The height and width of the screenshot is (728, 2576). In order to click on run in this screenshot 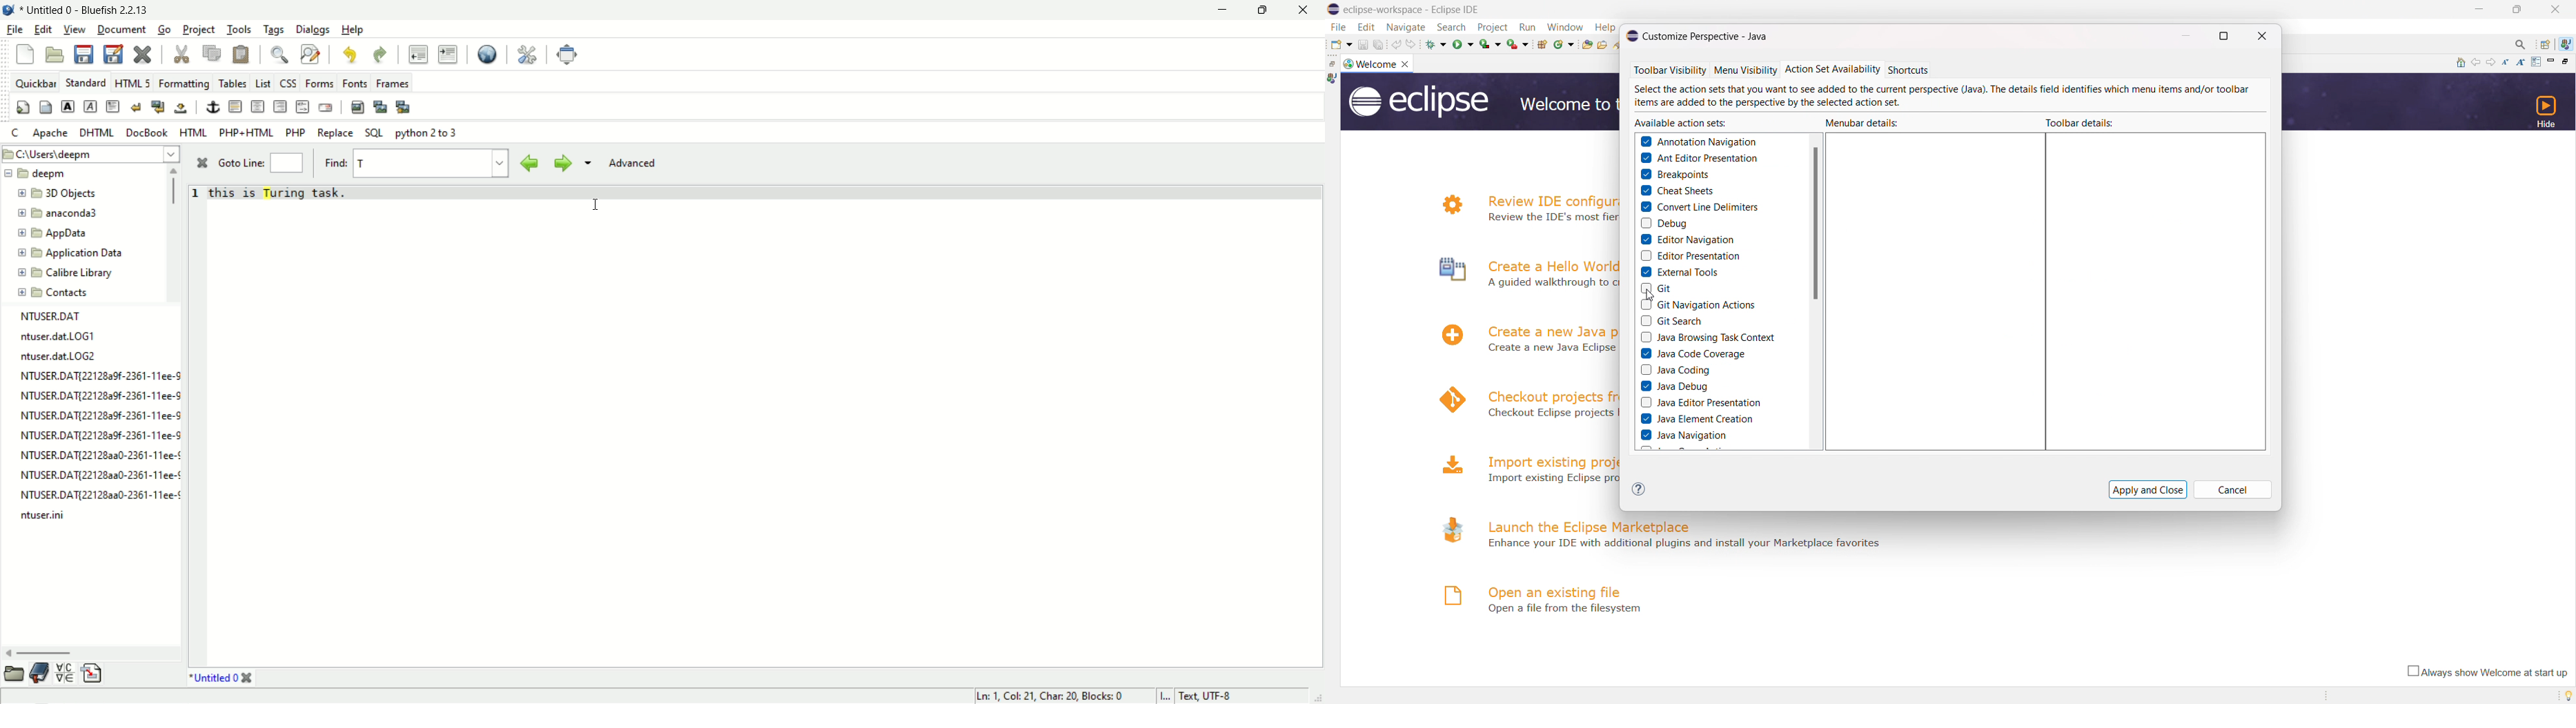, I will do `click(1526, 27)`.